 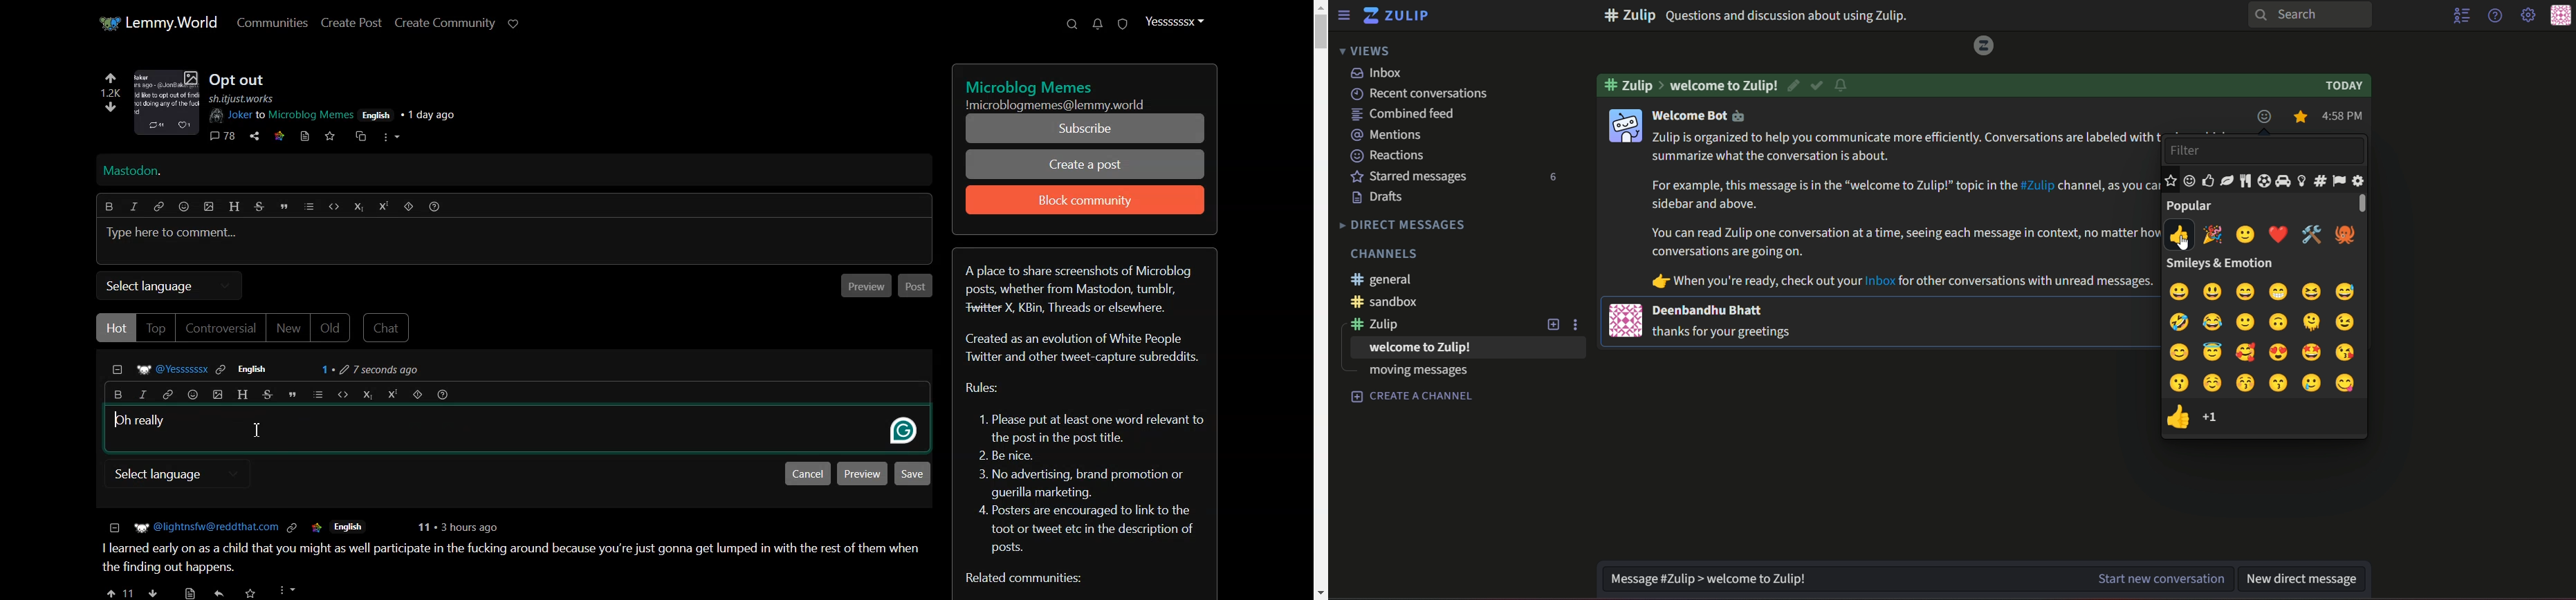 I want to click on Cancel, so click(x=807, y=473).